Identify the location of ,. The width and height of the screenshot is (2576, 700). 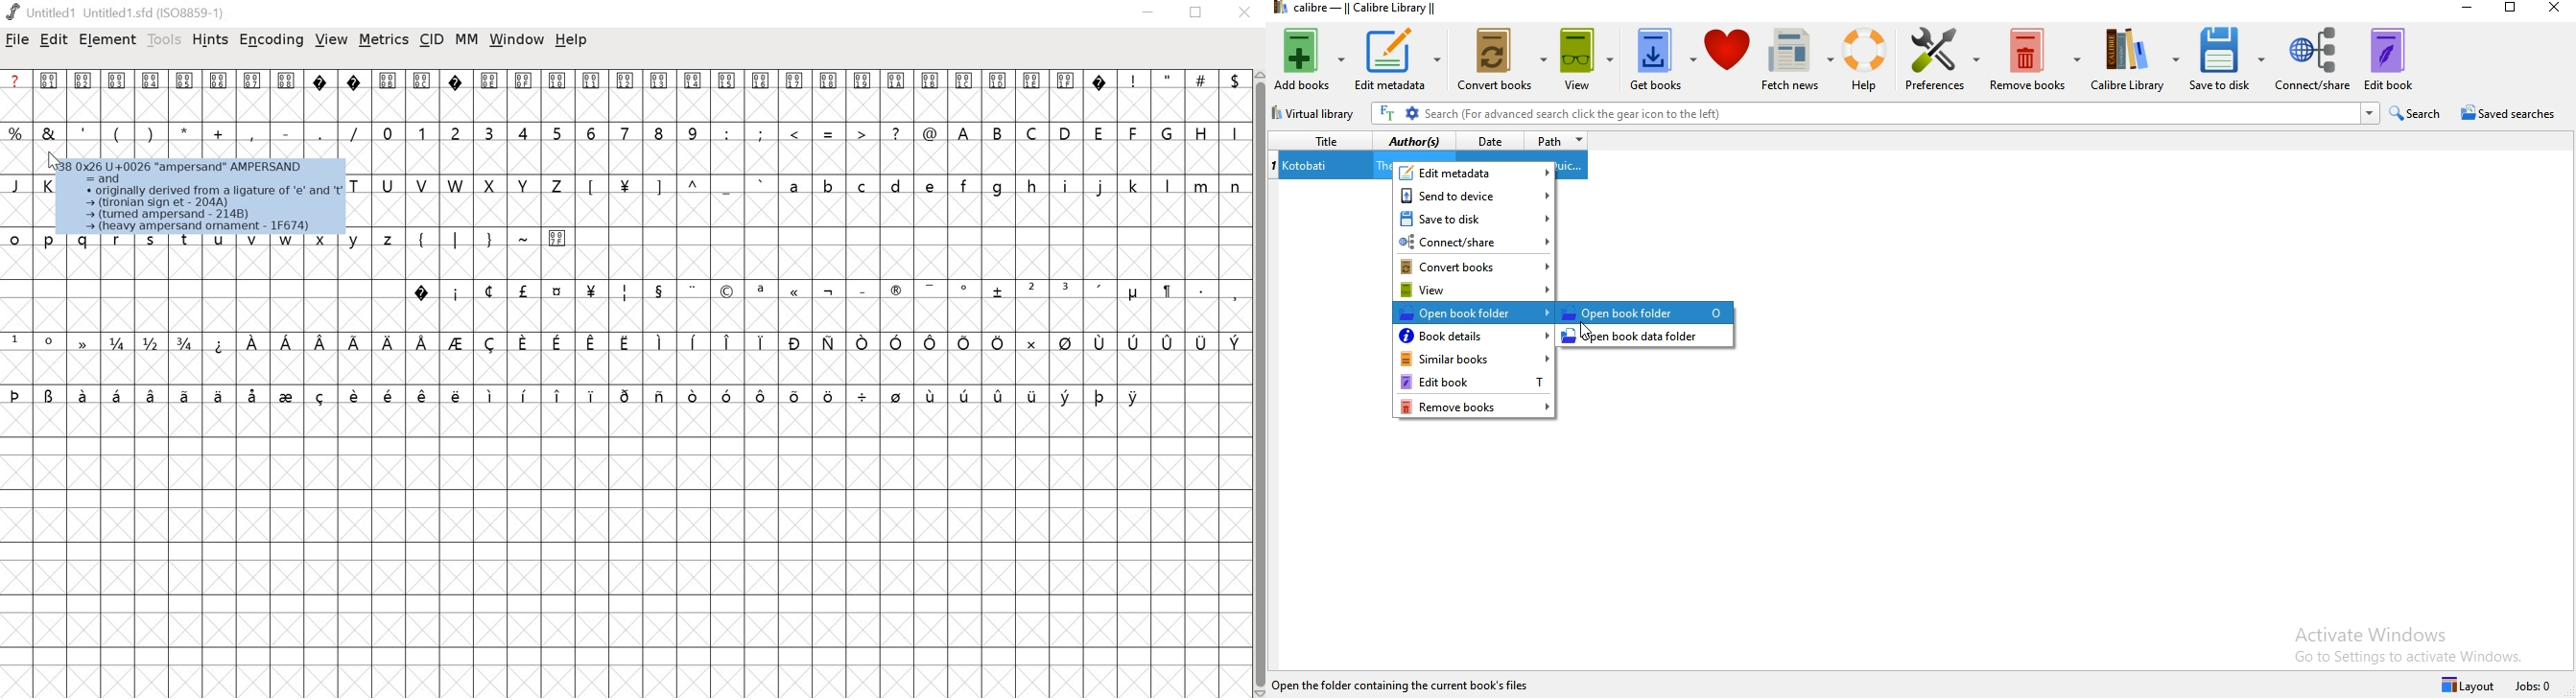
(1234, 294).